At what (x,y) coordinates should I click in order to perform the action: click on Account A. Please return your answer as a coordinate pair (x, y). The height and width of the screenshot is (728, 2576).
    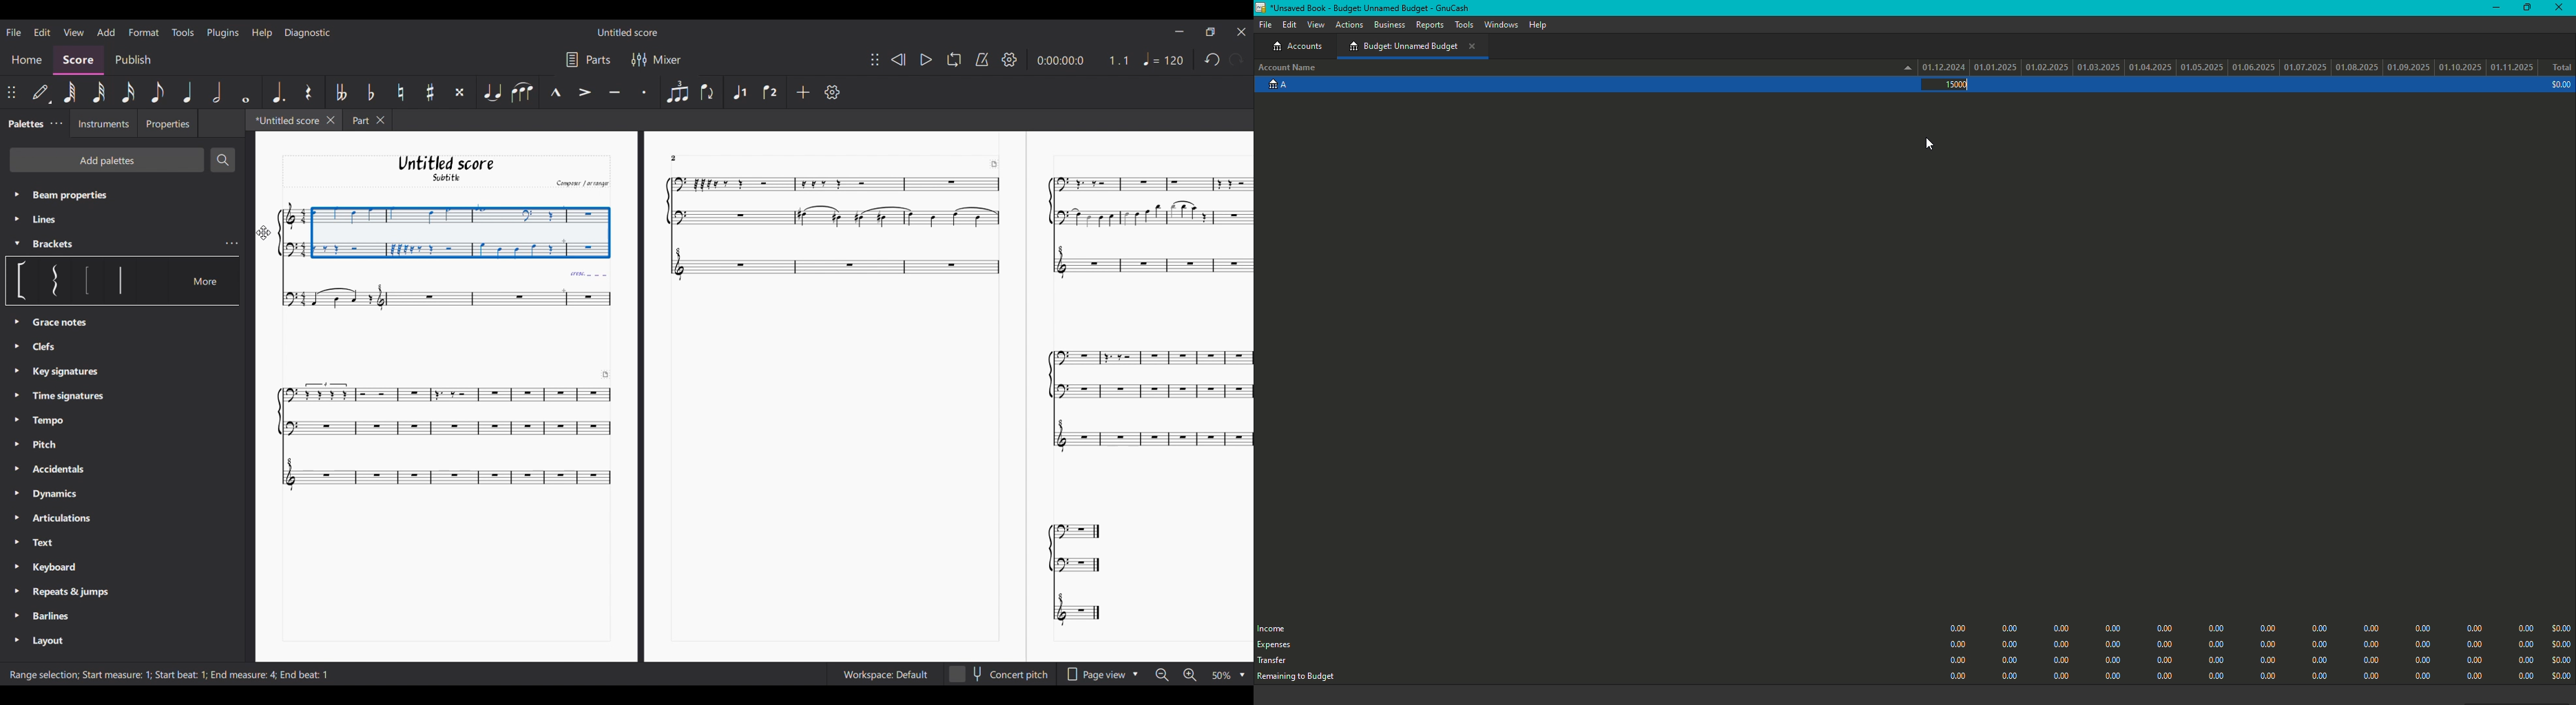
    Looking at the image, I should click on (1276, 87).